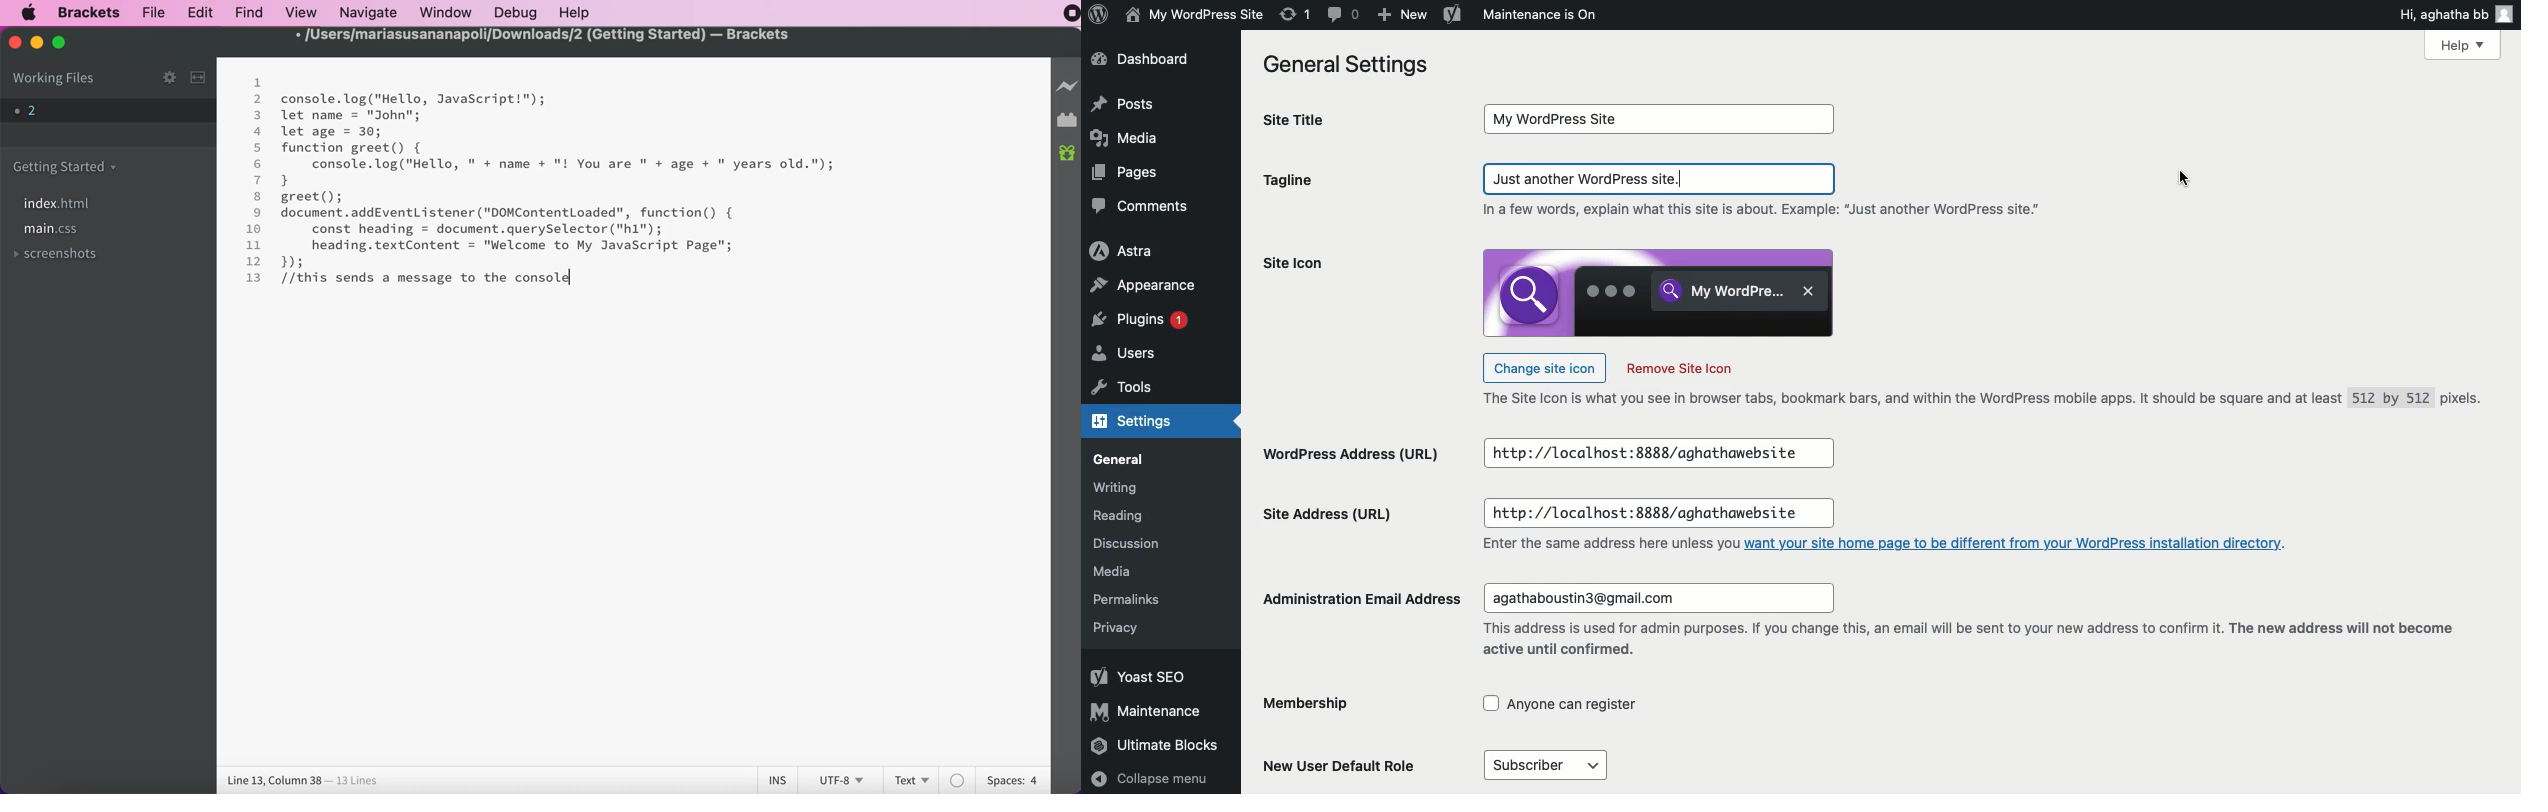 The height and width of the screenshot is (812, 2548). What do you see at coordinates (543, 35) in the screenshot?
I see `/Users/mariasusananapoli/Downloads/2 (Getting Started) — Brackets` at bounding box center [543, 35].